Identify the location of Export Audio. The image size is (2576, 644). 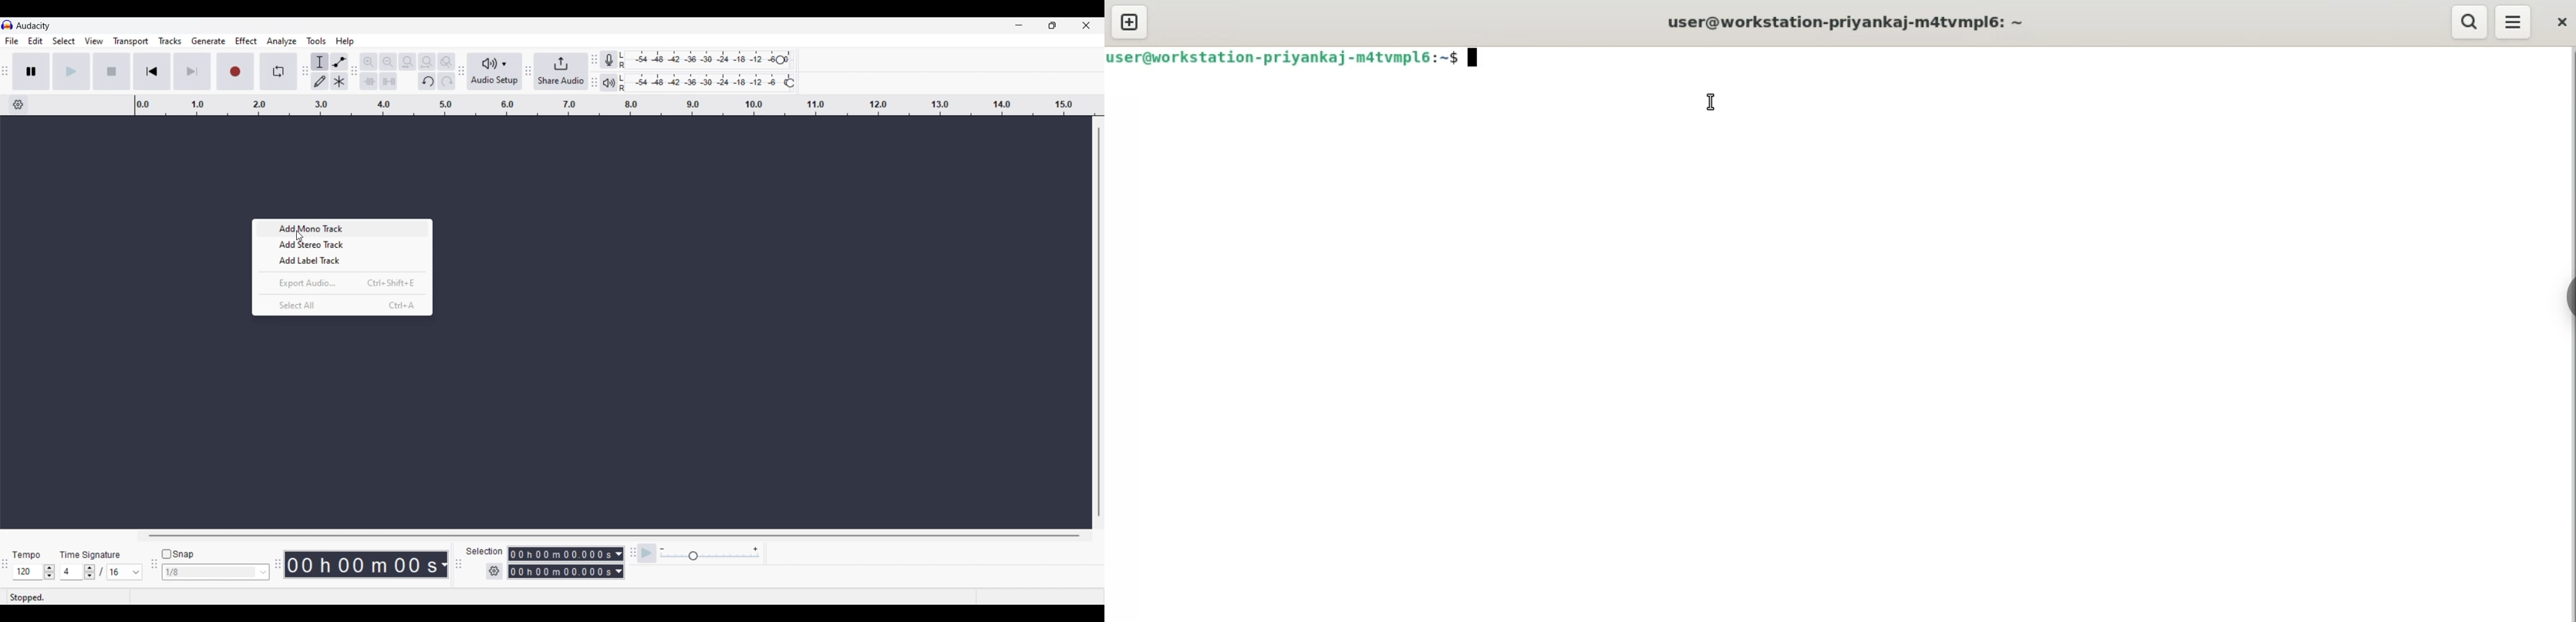
(345, 283).